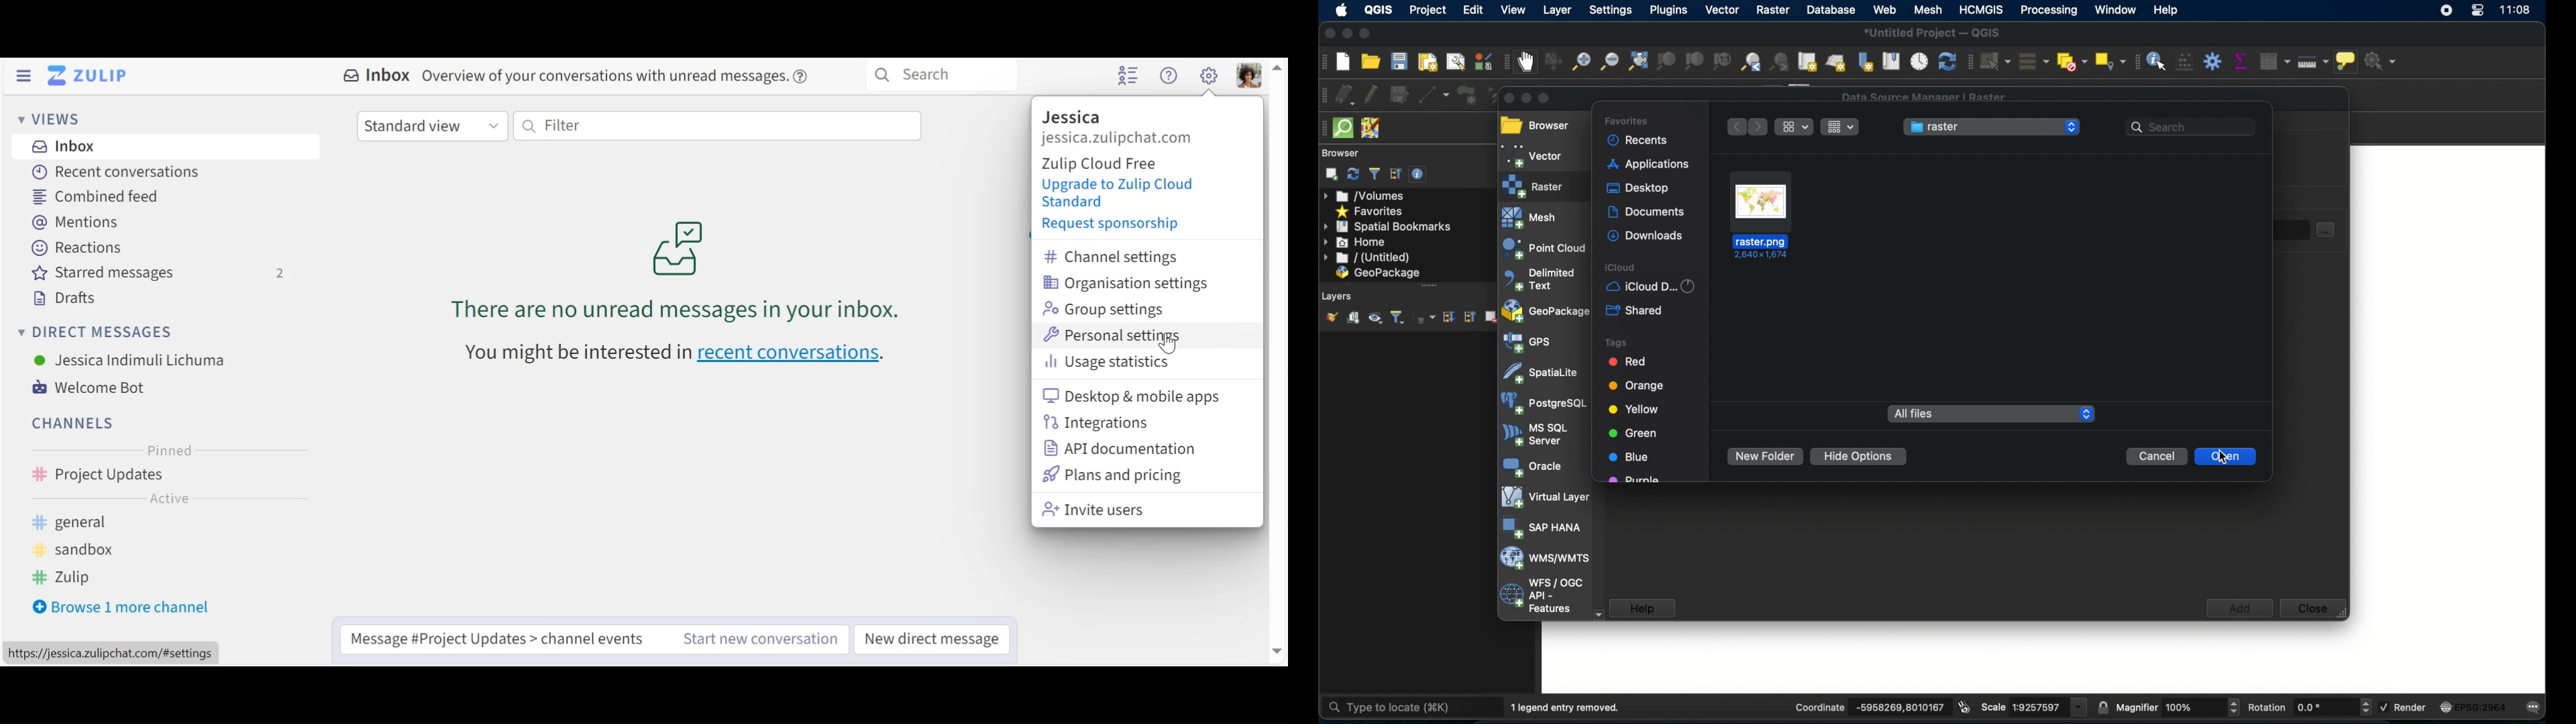 The width and height of the screenshot is (2576, 728). I want to click on rotations, so click(2267, 706).